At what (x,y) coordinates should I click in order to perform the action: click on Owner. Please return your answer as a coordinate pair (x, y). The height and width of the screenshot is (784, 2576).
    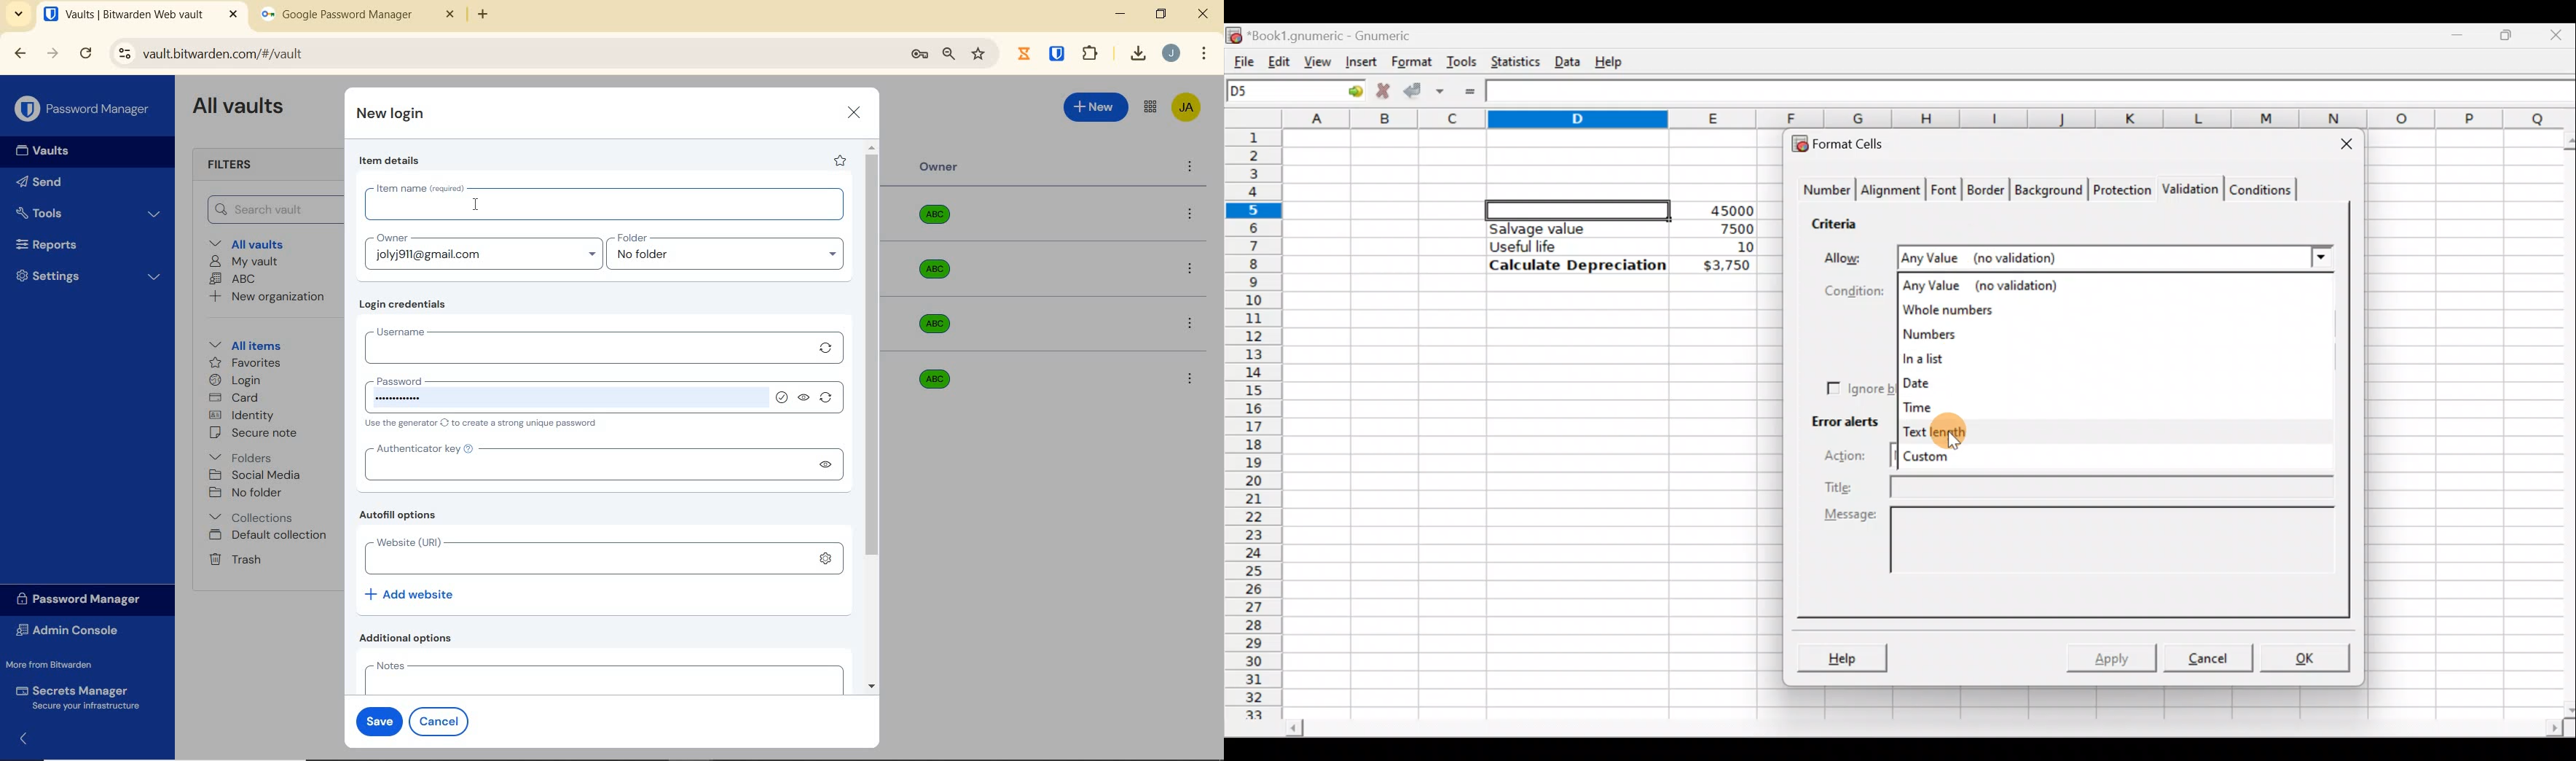
    Looking at the image, I should click on (939, 167).